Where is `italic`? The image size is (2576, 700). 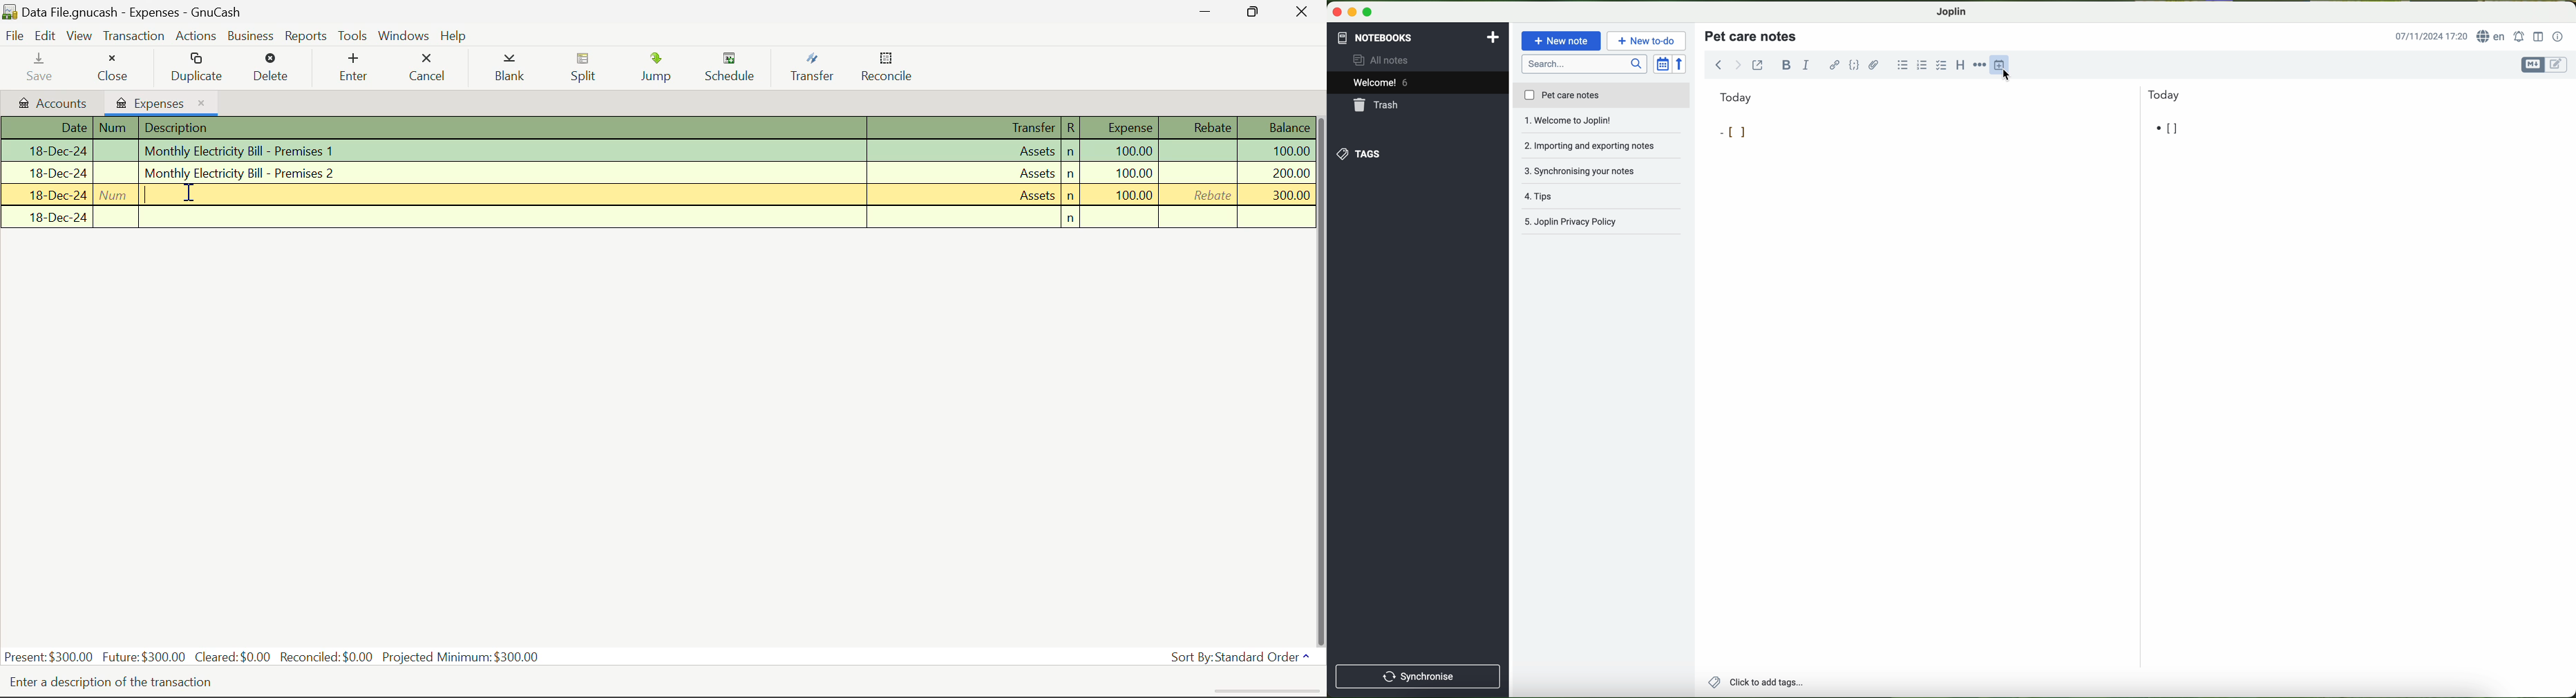 italic is located at coordinates (1805, 65).